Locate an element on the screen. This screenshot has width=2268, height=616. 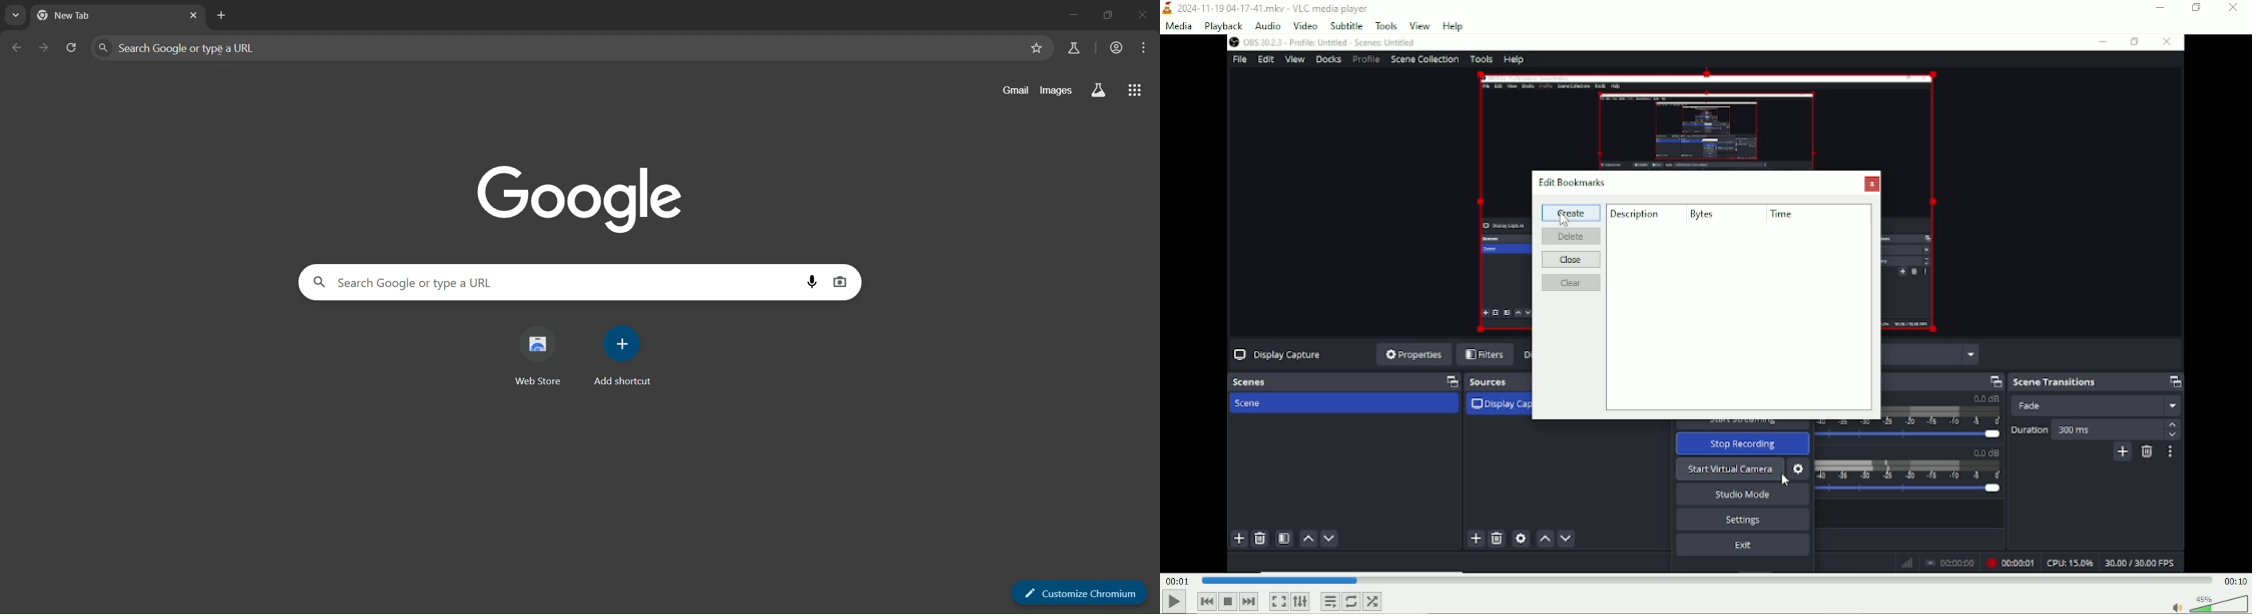
Restore down is located at coordinates (2196, 8).